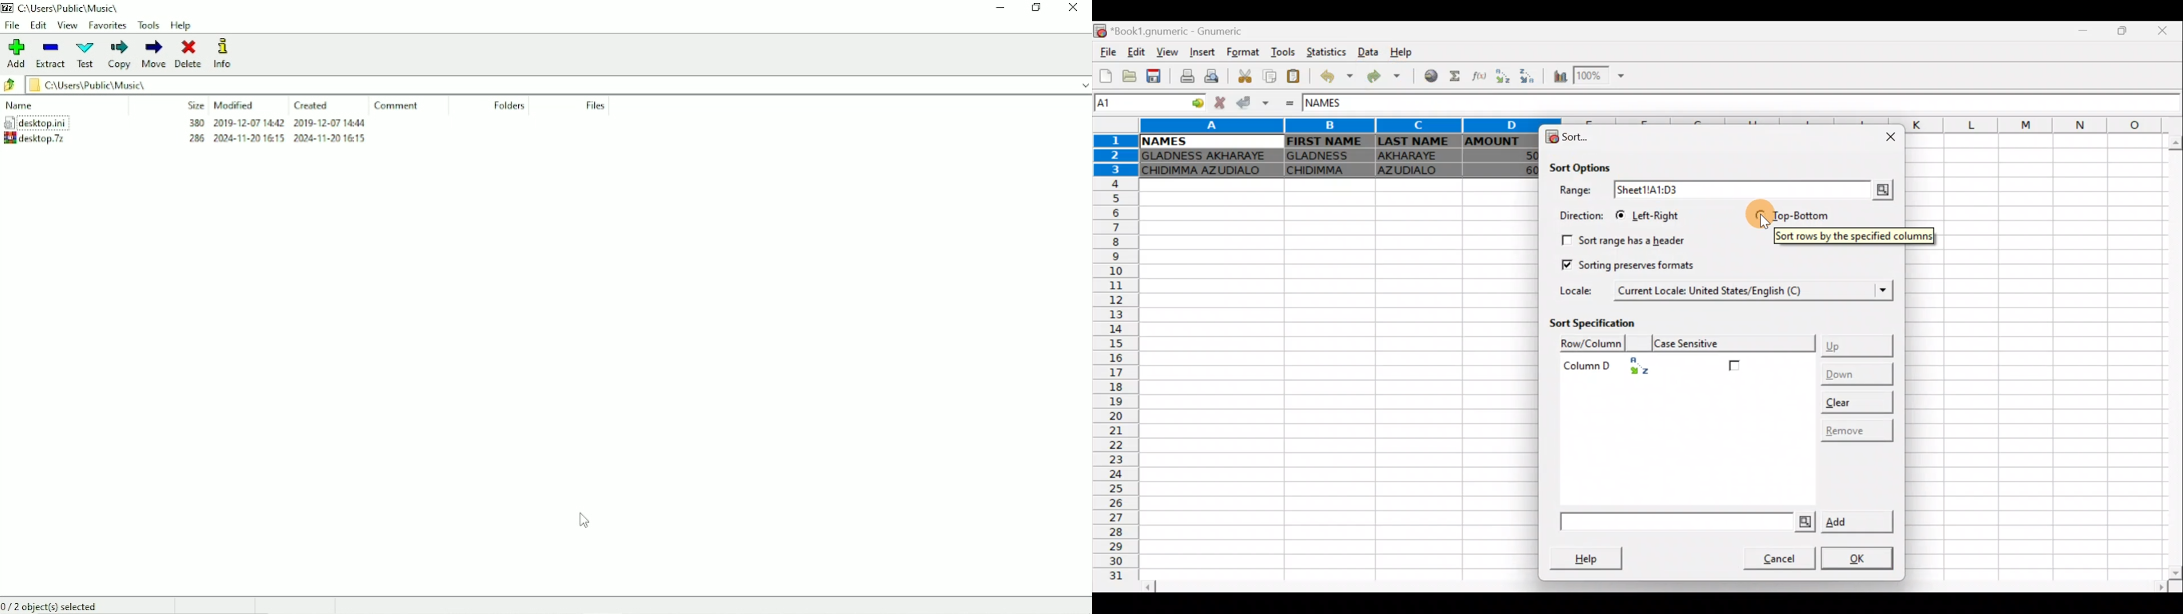 Image resolution: width=2184 pixels, height=616 pixels. What do you see at coordinates (1184, 31) in the screenshot?
I see `*Book1.gnumeric - Gnumeric` at bounding box center [1184, 31].